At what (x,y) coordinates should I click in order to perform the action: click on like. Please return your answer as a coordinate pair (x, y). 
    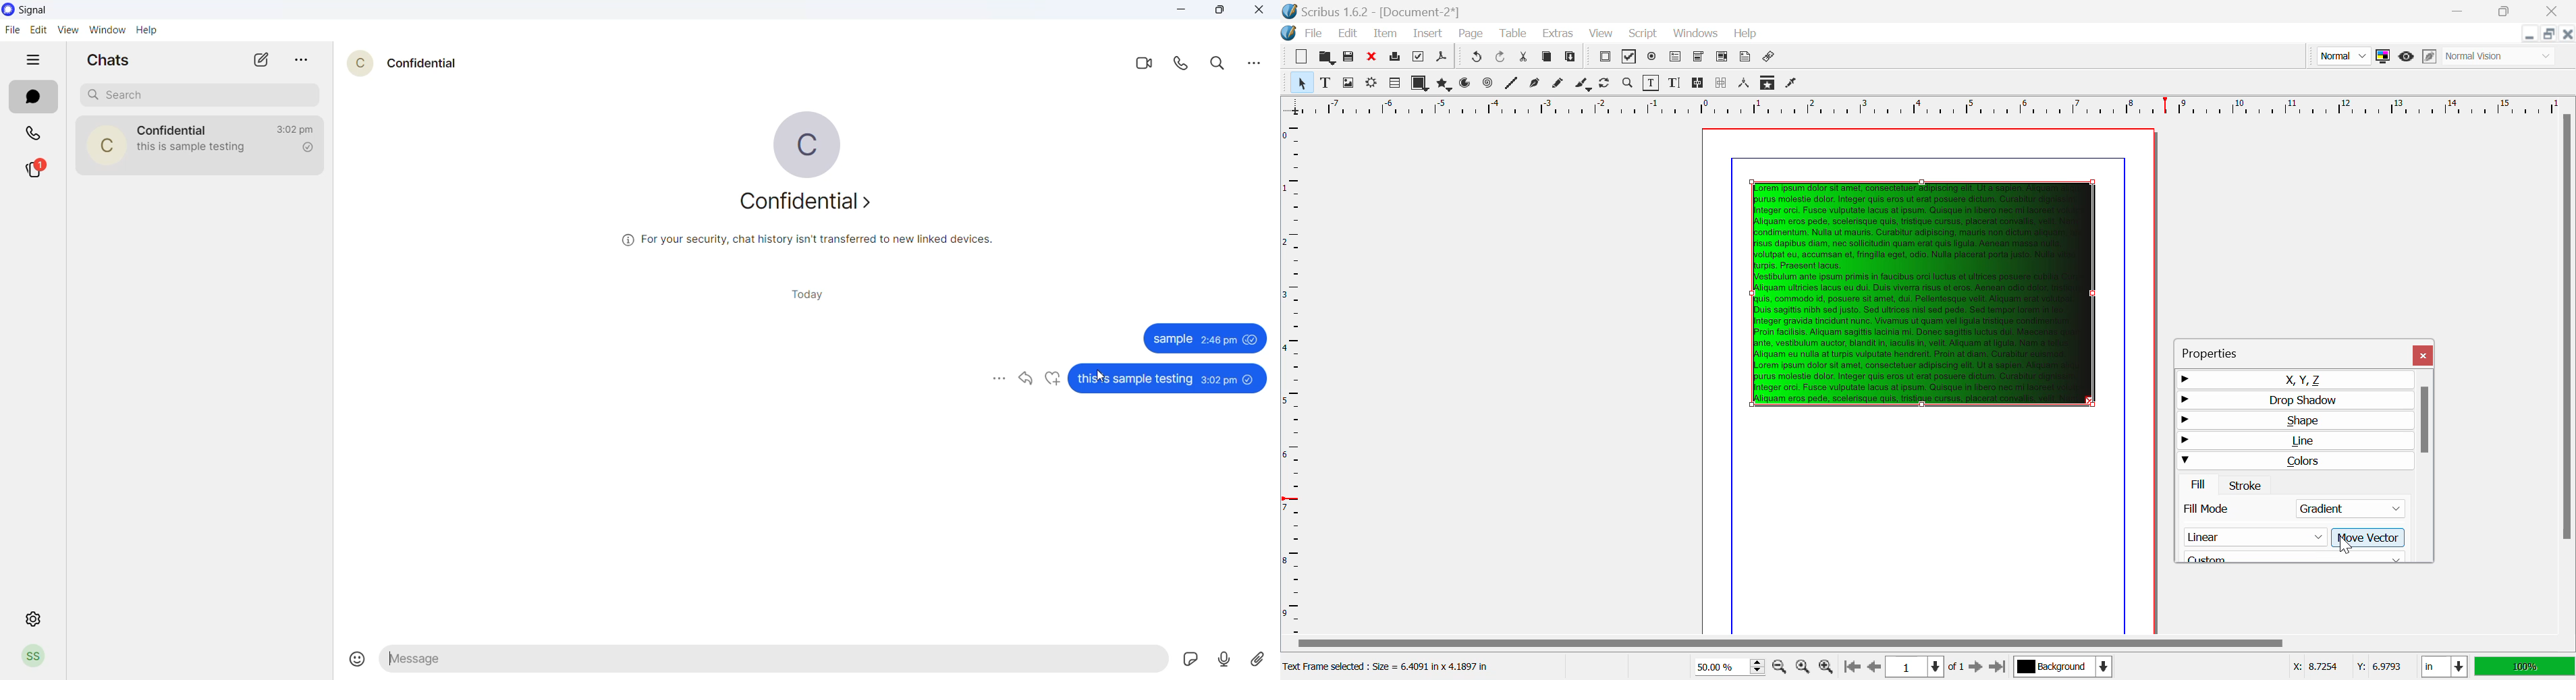
    Looking at the image, I should click on (1054, 377).